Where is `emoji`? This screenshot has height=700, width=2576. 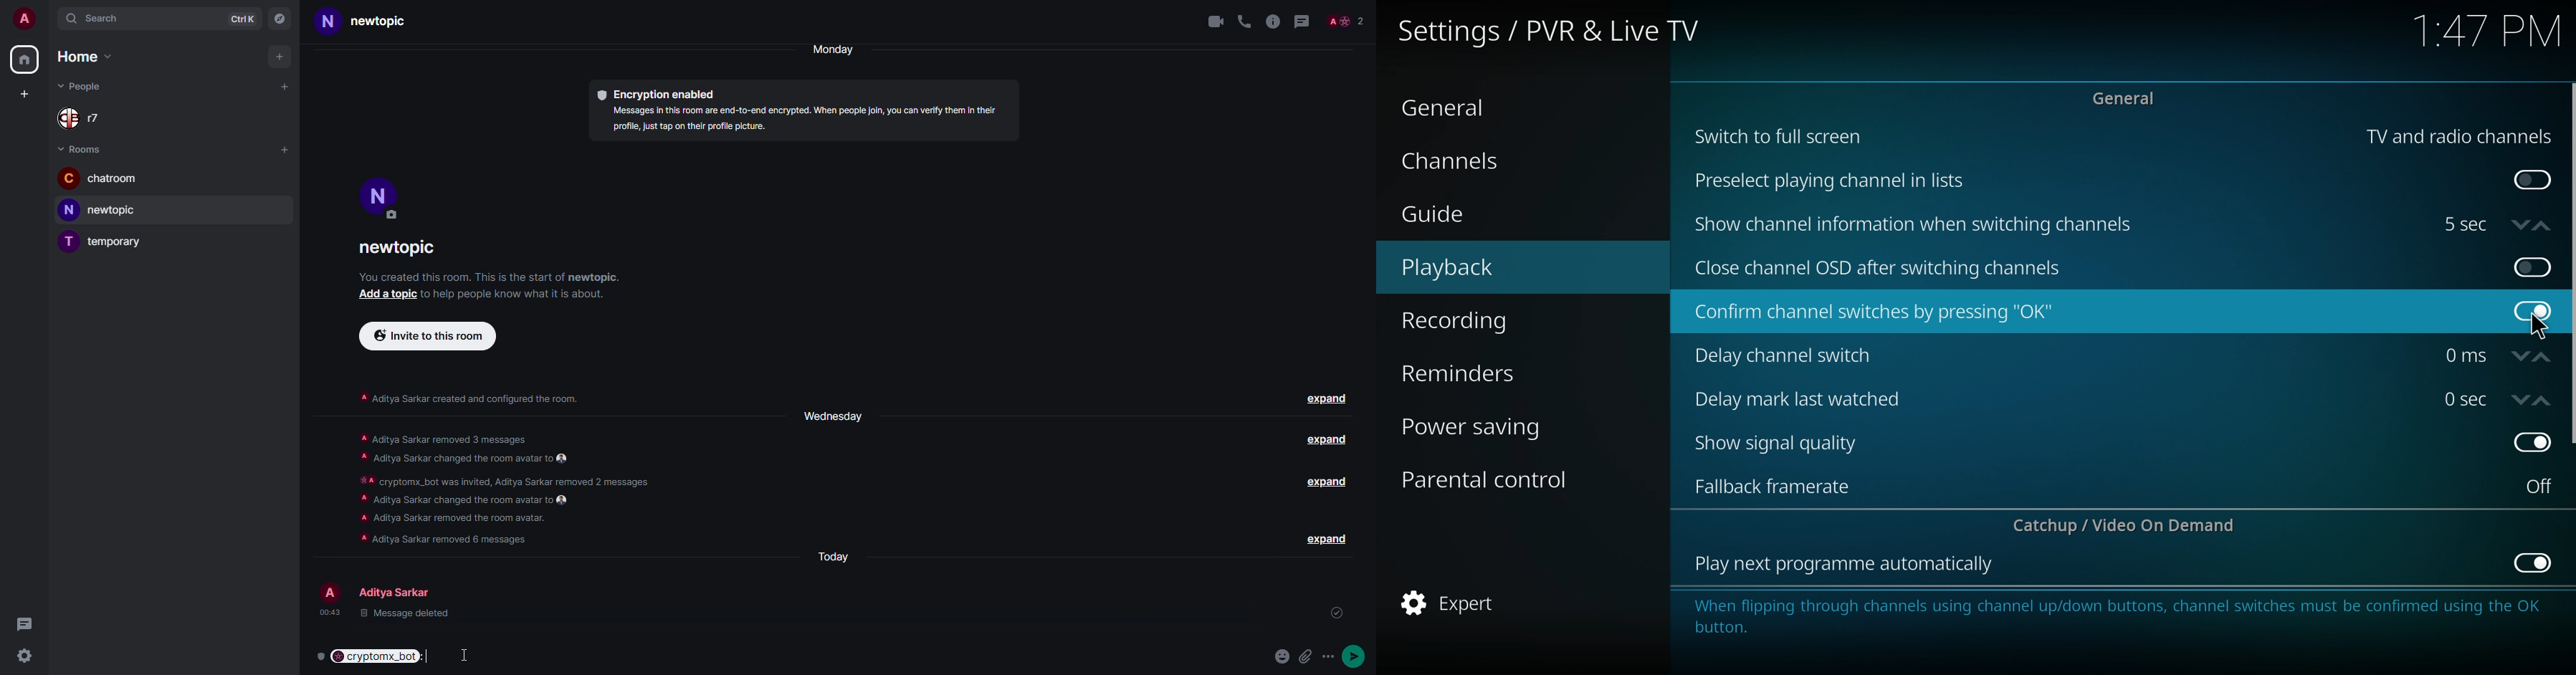 emoji is located at coordinates (1282, 655).